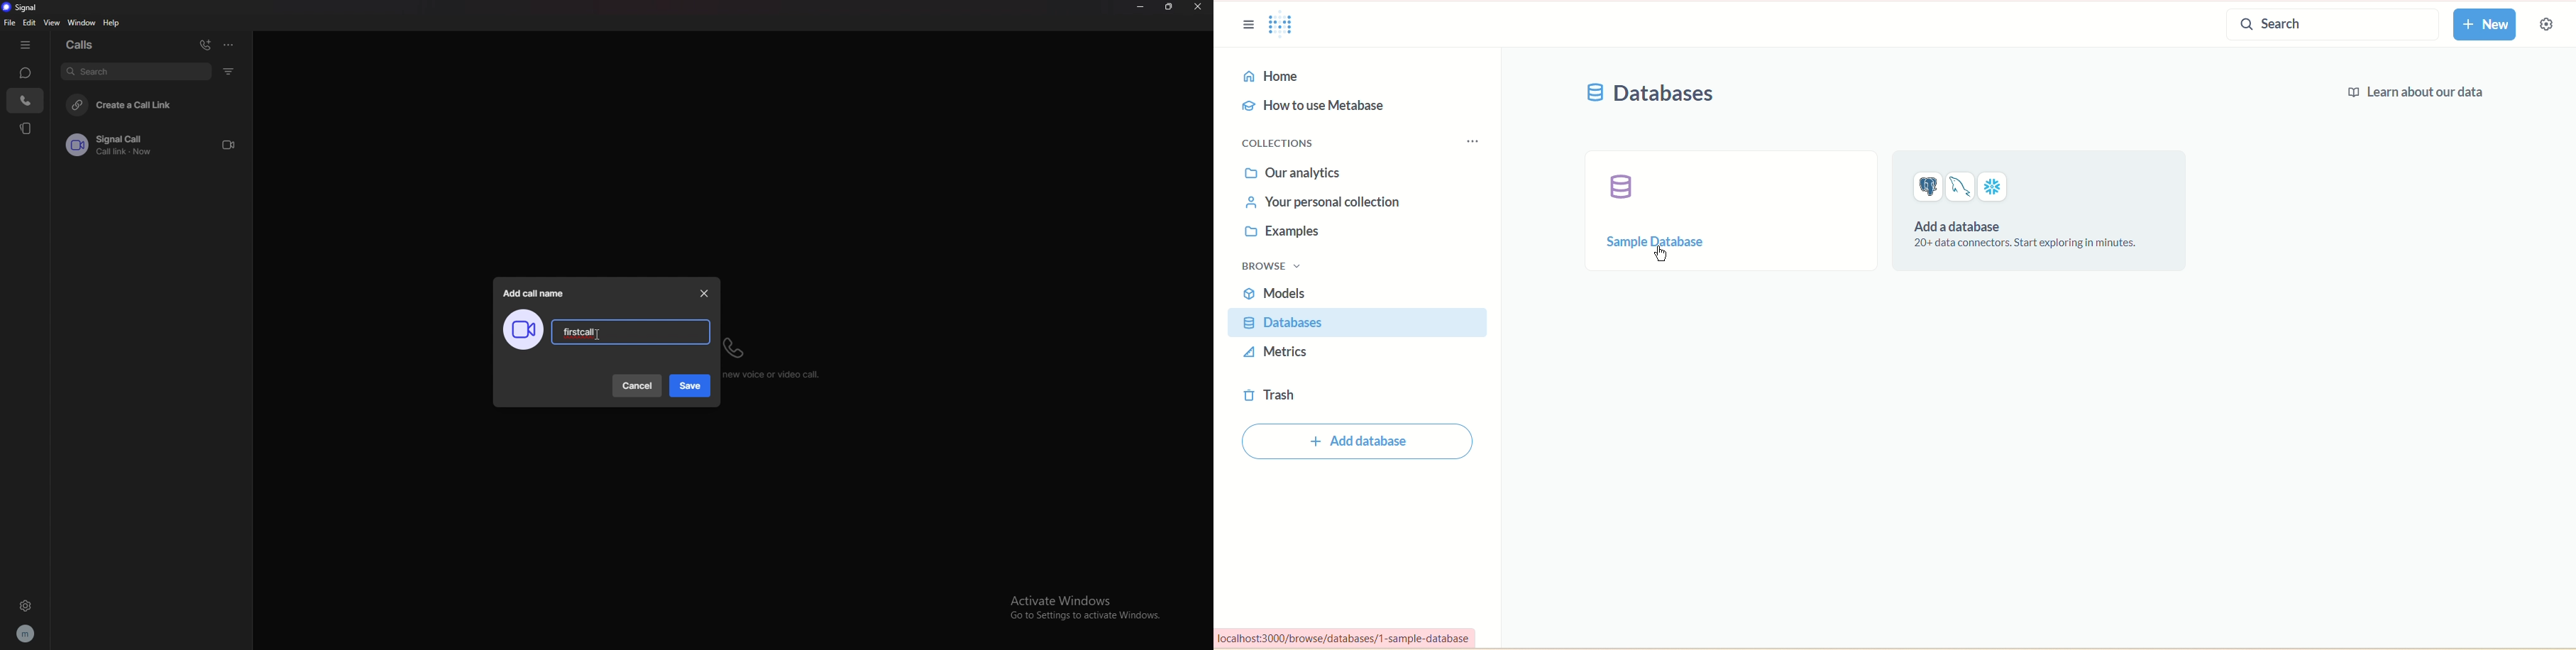  What do you see at coordinates (691, 386) in the screenshot?
I see `save` at bounding box center [691, 386].